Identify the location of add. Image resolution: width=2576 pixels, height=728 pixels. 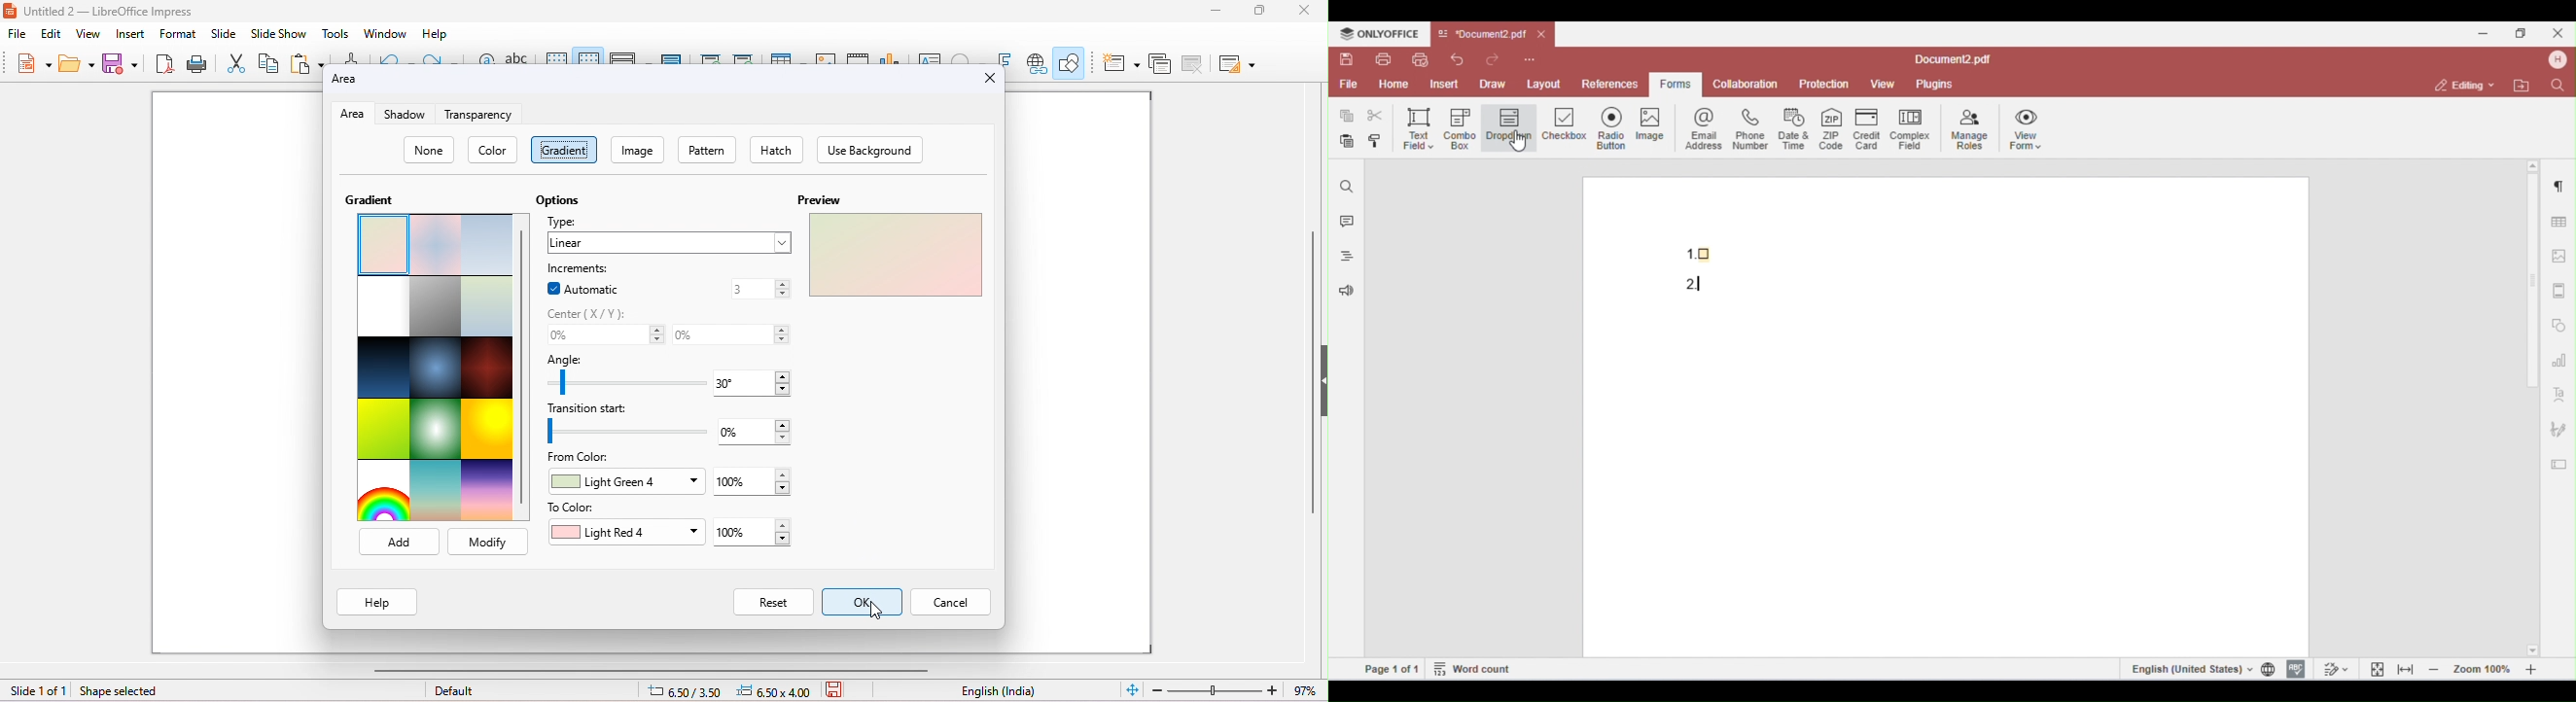
(397, 542).